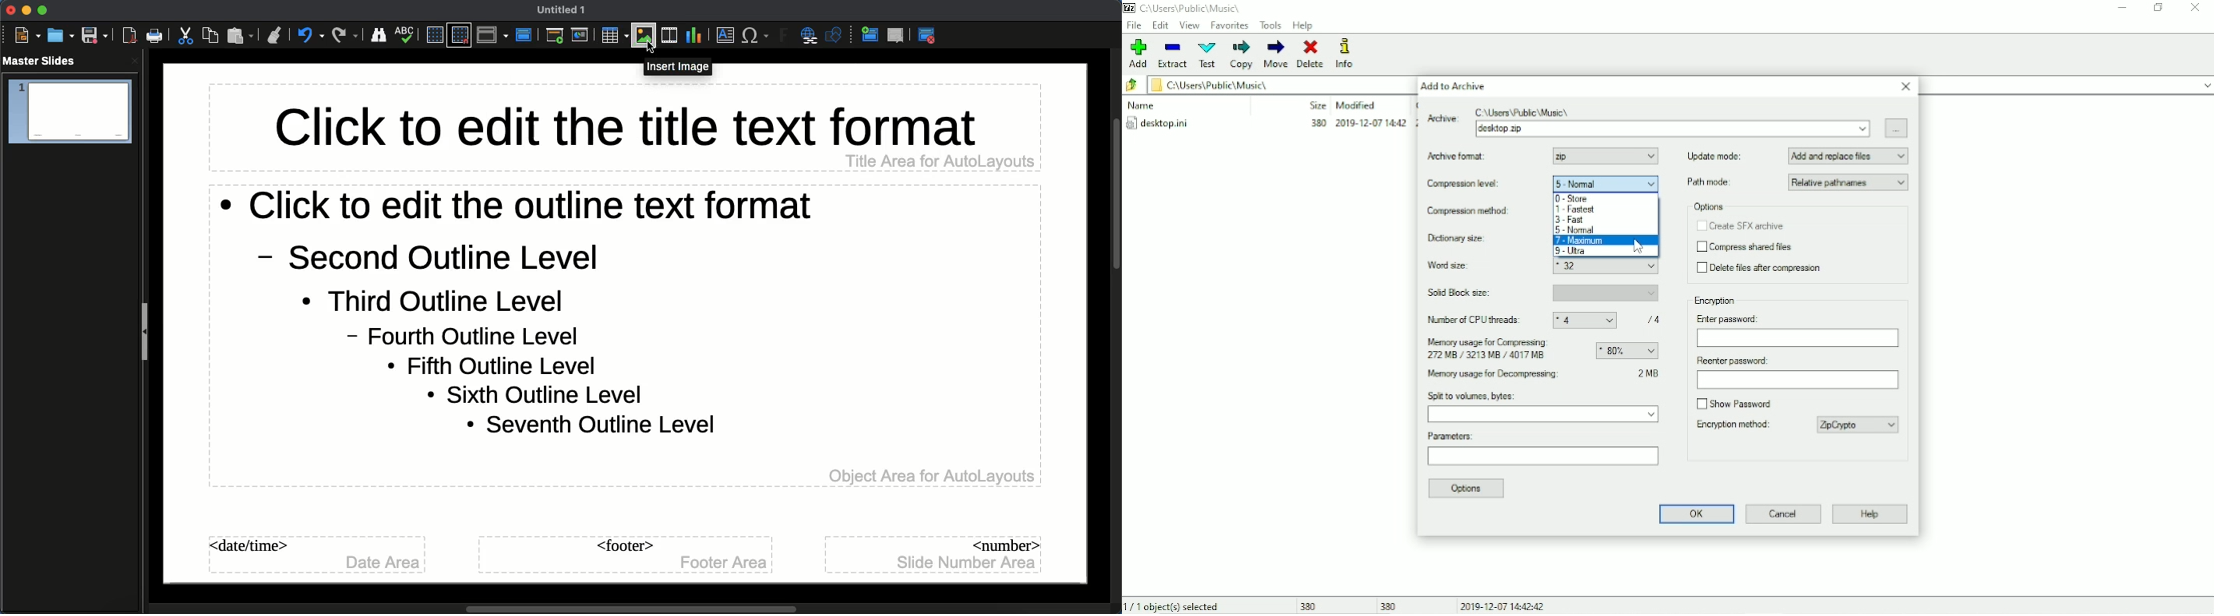  Describe the element at coordinates (1242, 54) in the screenshot. I see `Copy` at that location.